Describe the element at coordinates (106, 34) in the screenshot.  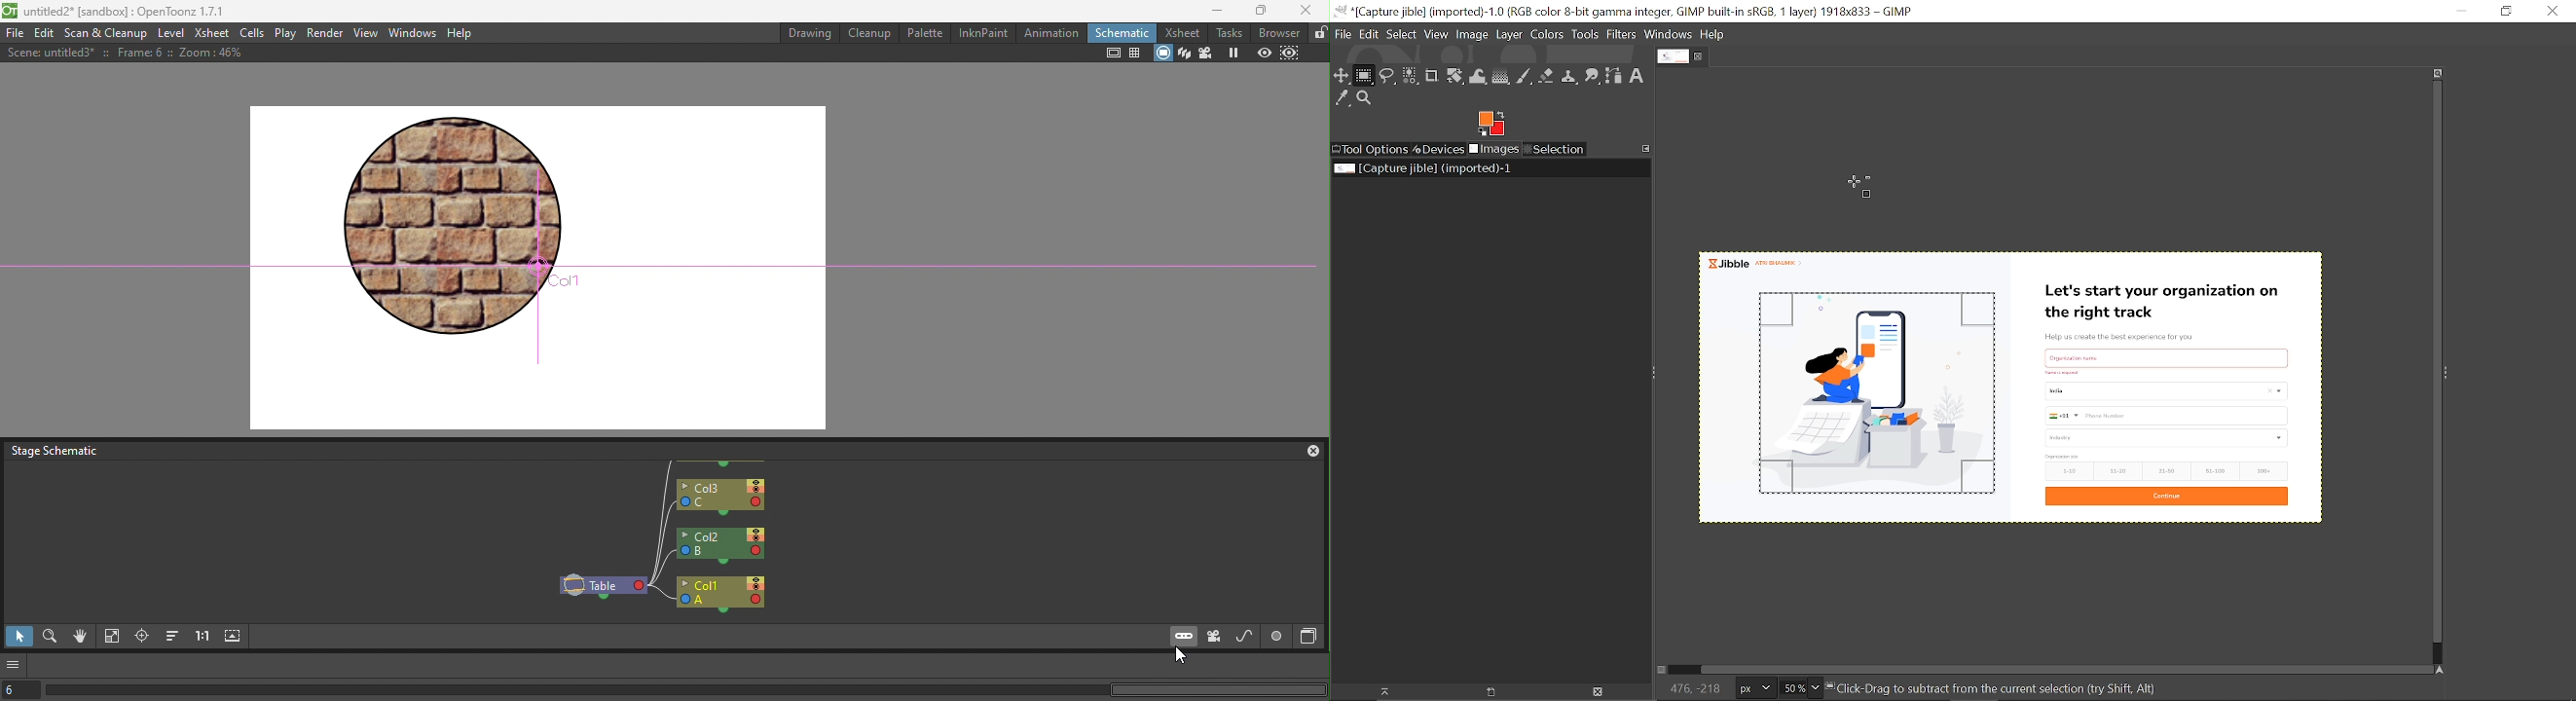
I see `Scan & Cleanup` at that location.